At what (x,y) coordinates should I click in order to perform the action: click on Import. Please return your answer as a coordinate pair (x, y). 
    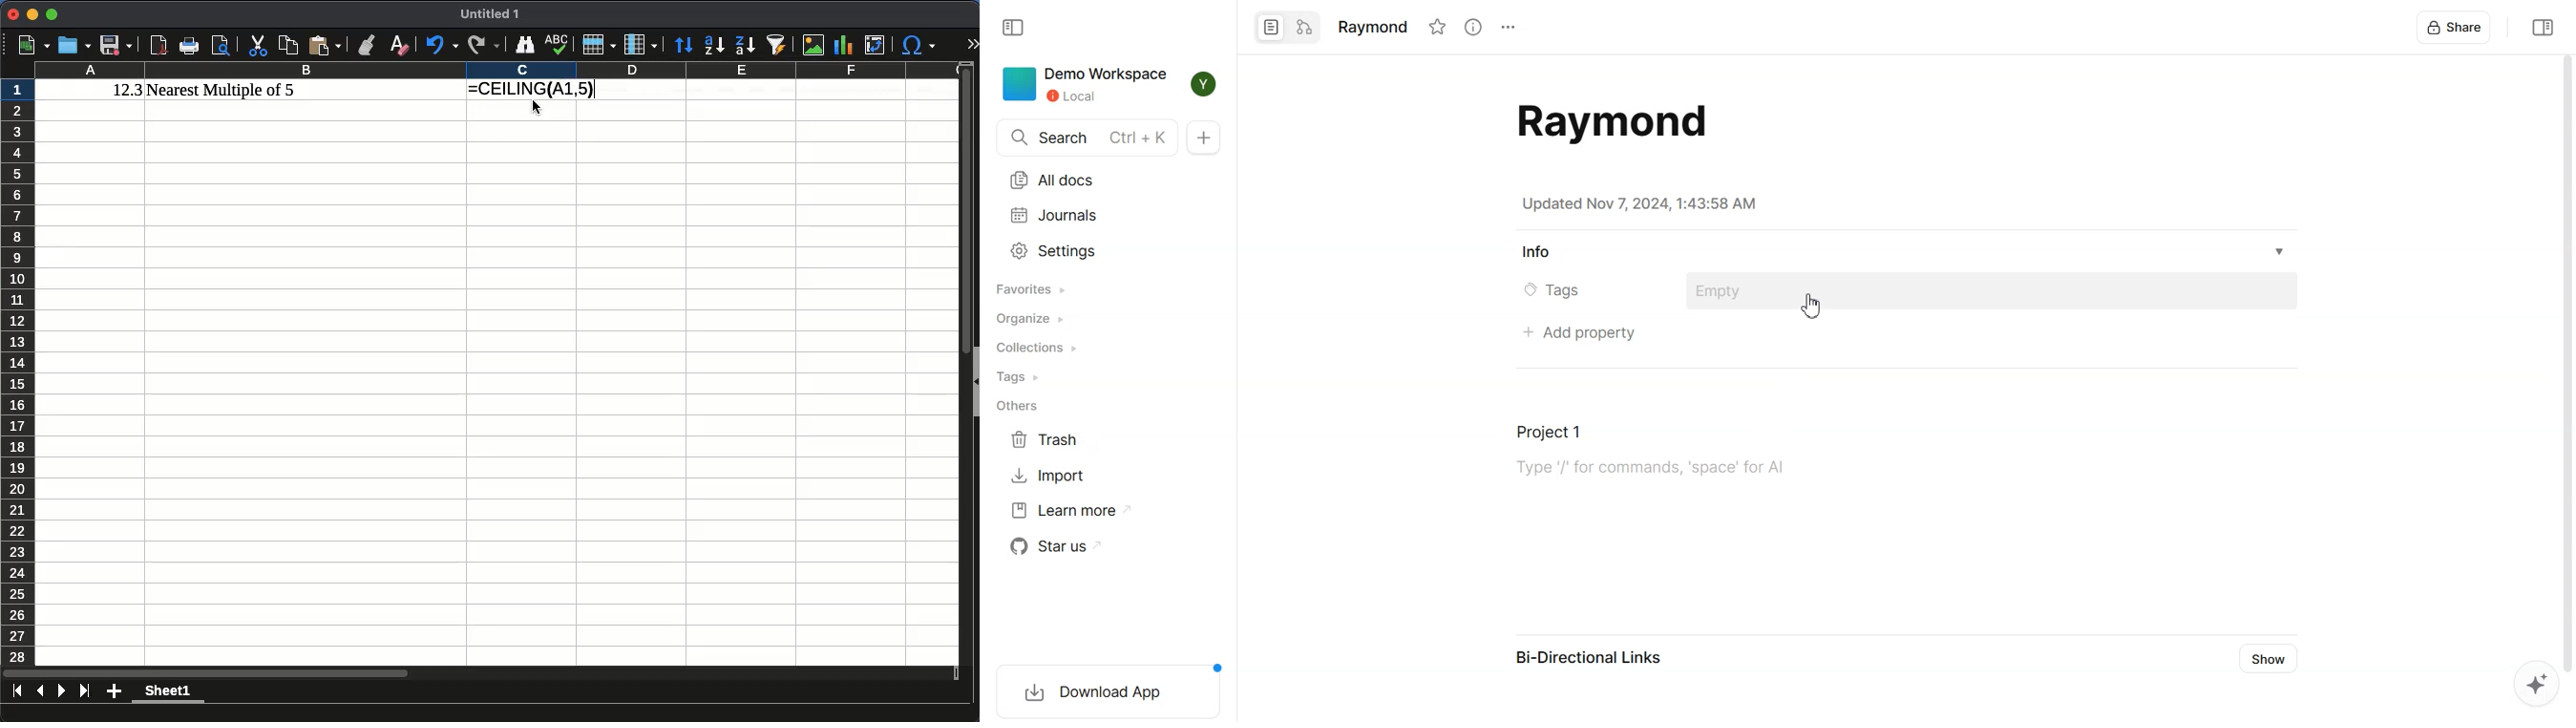
    Looking at the image, I should click on (1049, 474).